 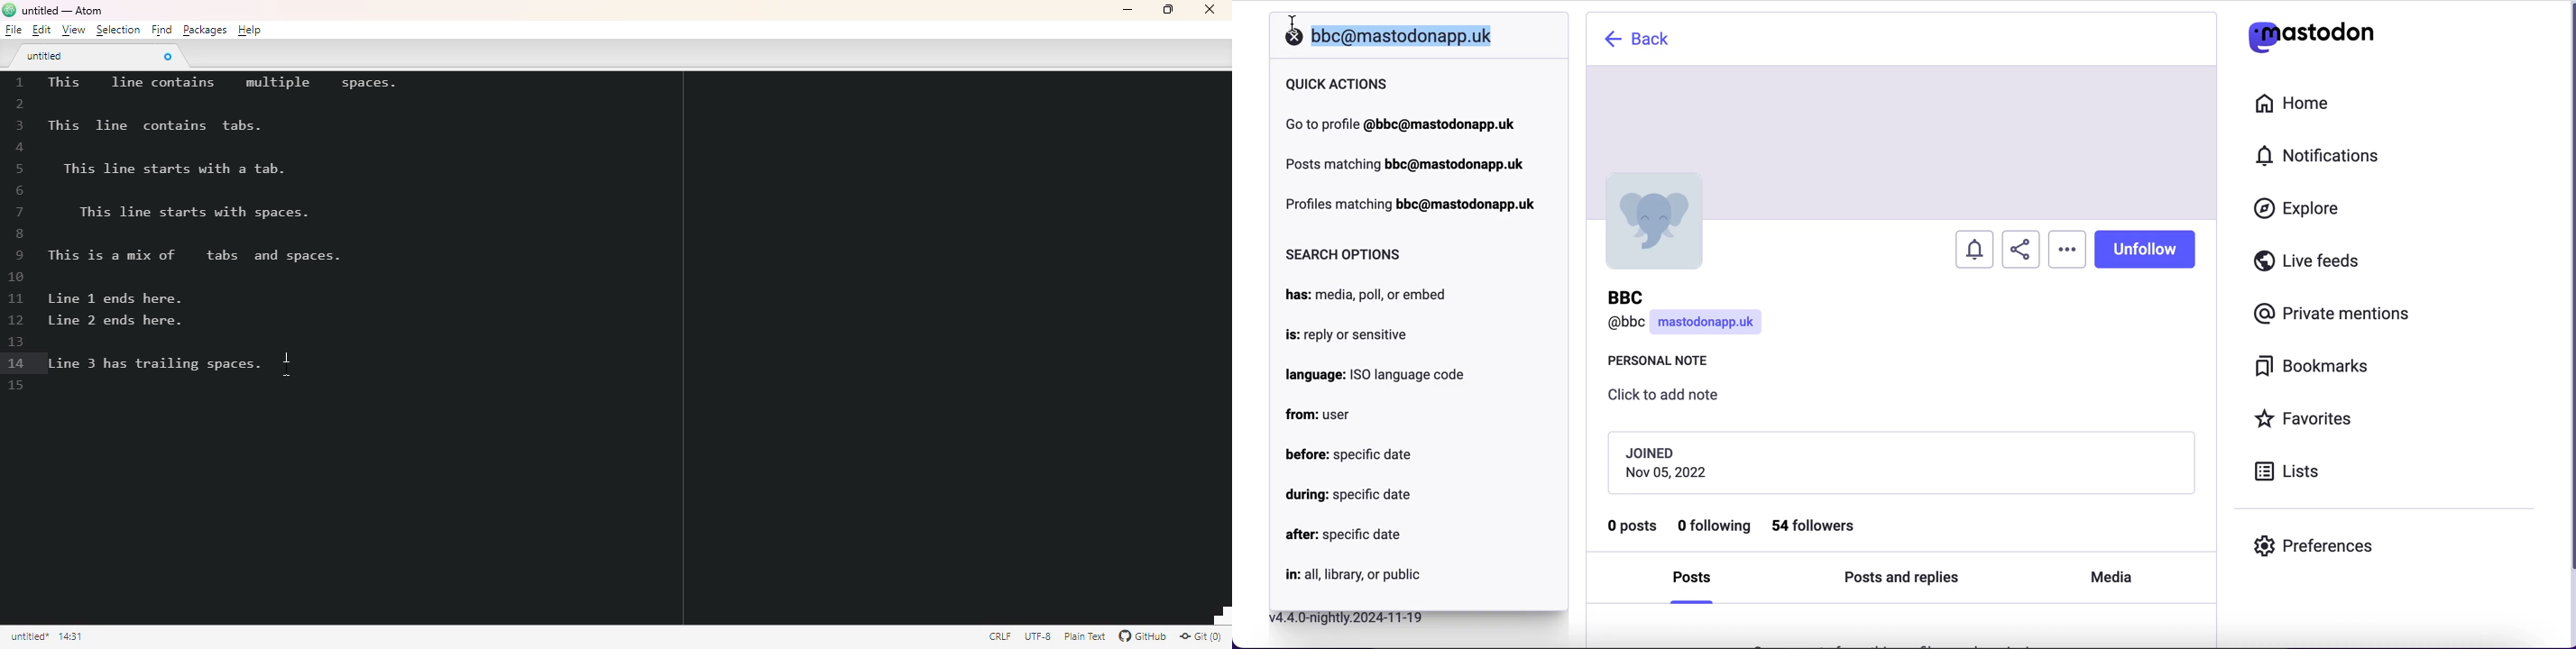 What do you see at coordinates (2314, 545) in the screenshot?
I see `preferences` at bounding box center [2314, 545].